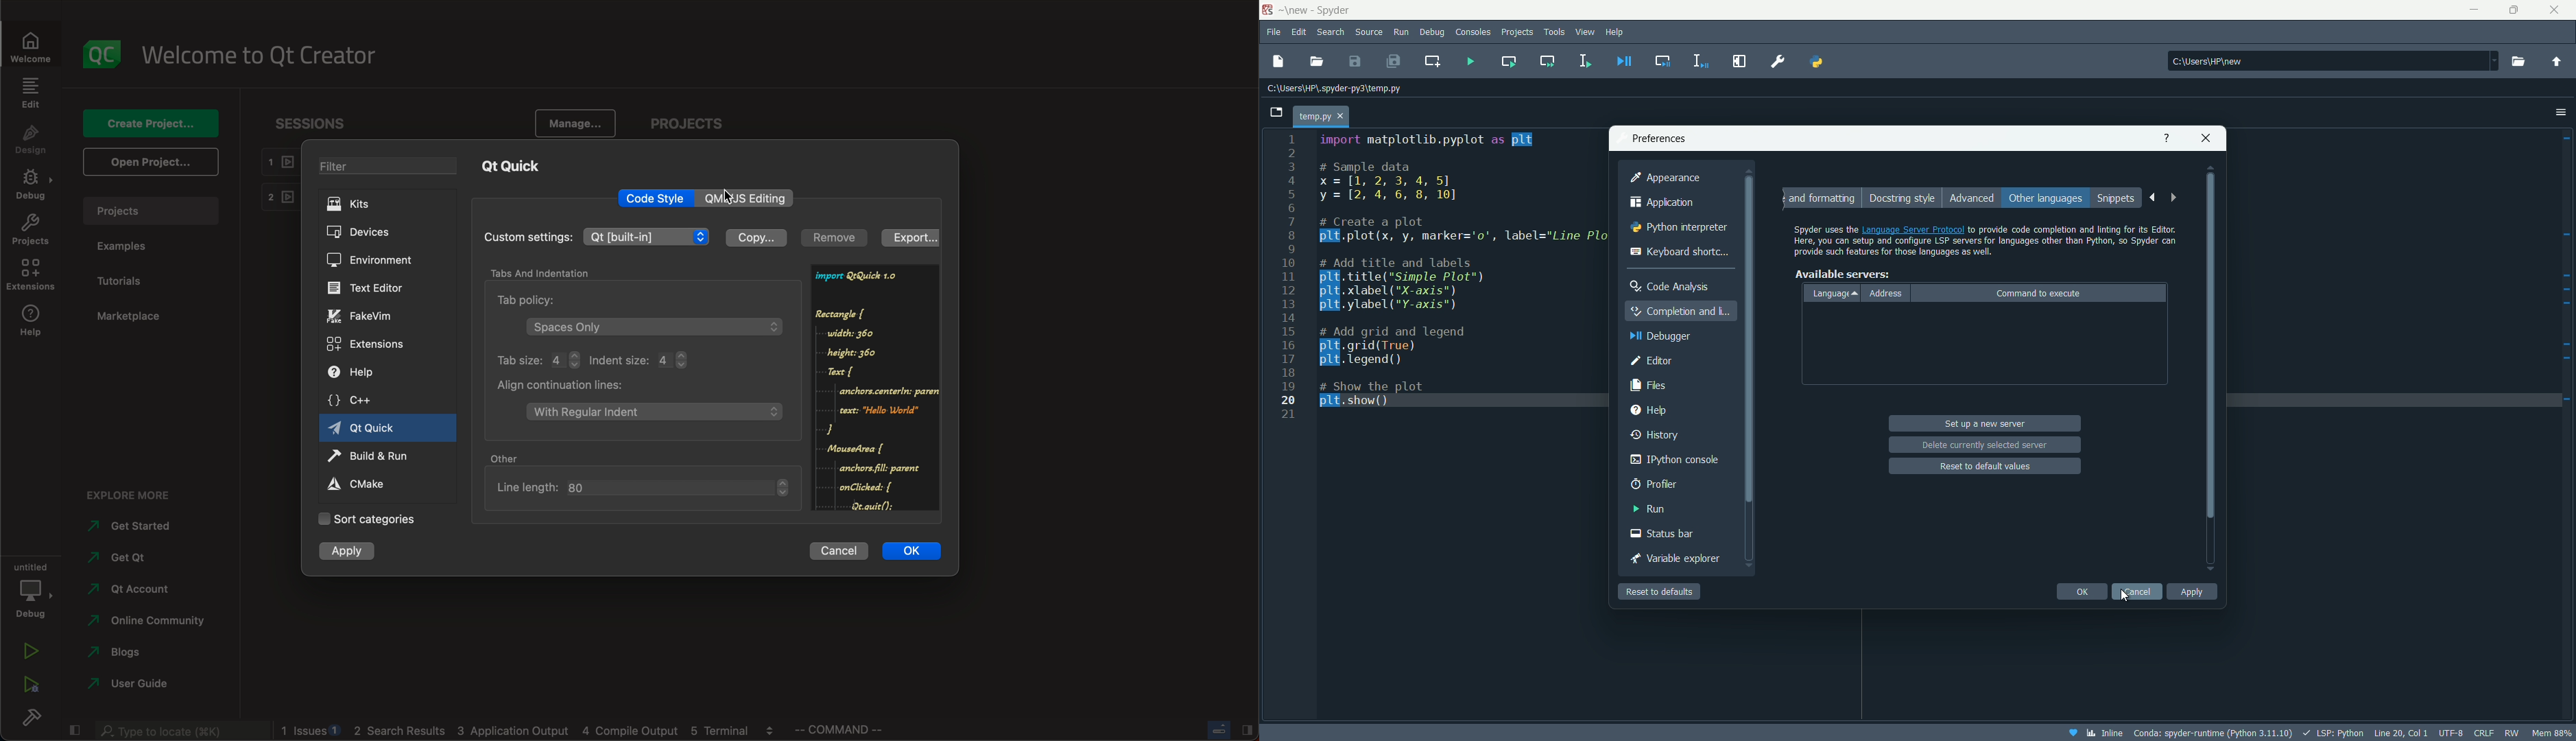 The image size is (2576, 756). I want to click on run selection, so click(1584, 61).